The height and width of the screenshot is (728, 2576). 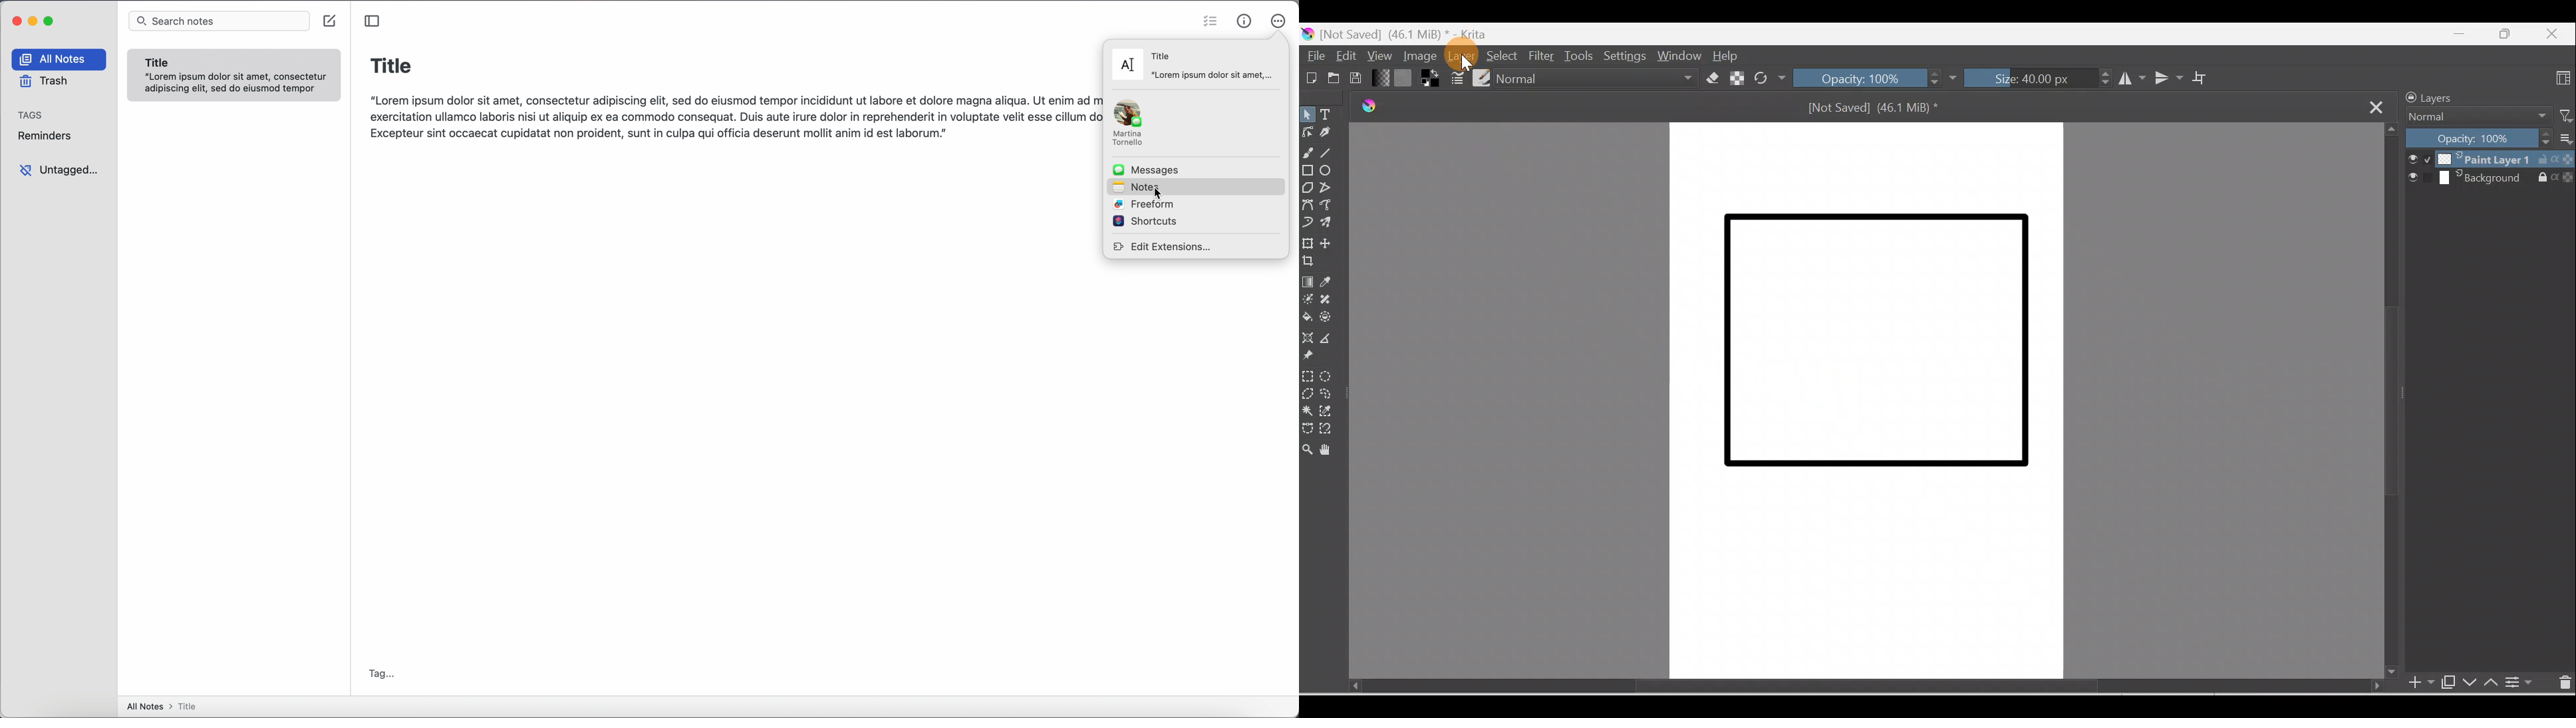 What do you see at coordinates (1379, 55) in the screenshot?
I see `View` at bounding box center [1379, 55].